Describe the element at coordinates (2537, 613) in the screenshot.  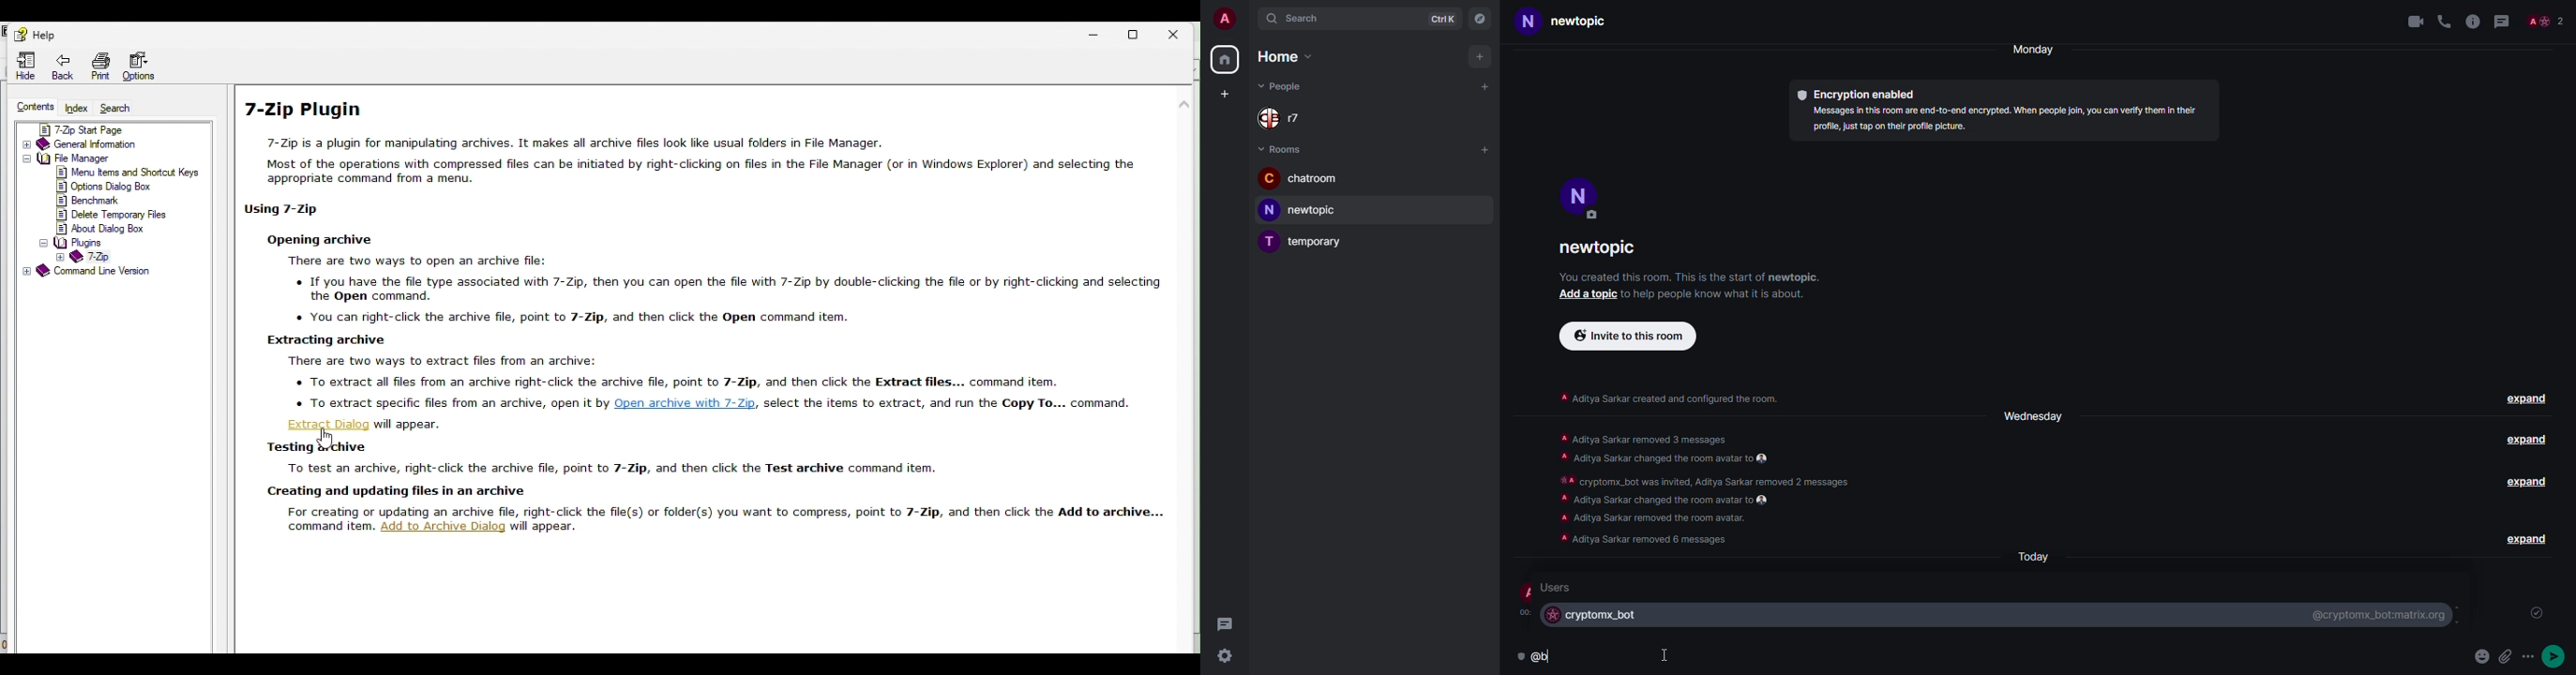
I see `sent` at that location.